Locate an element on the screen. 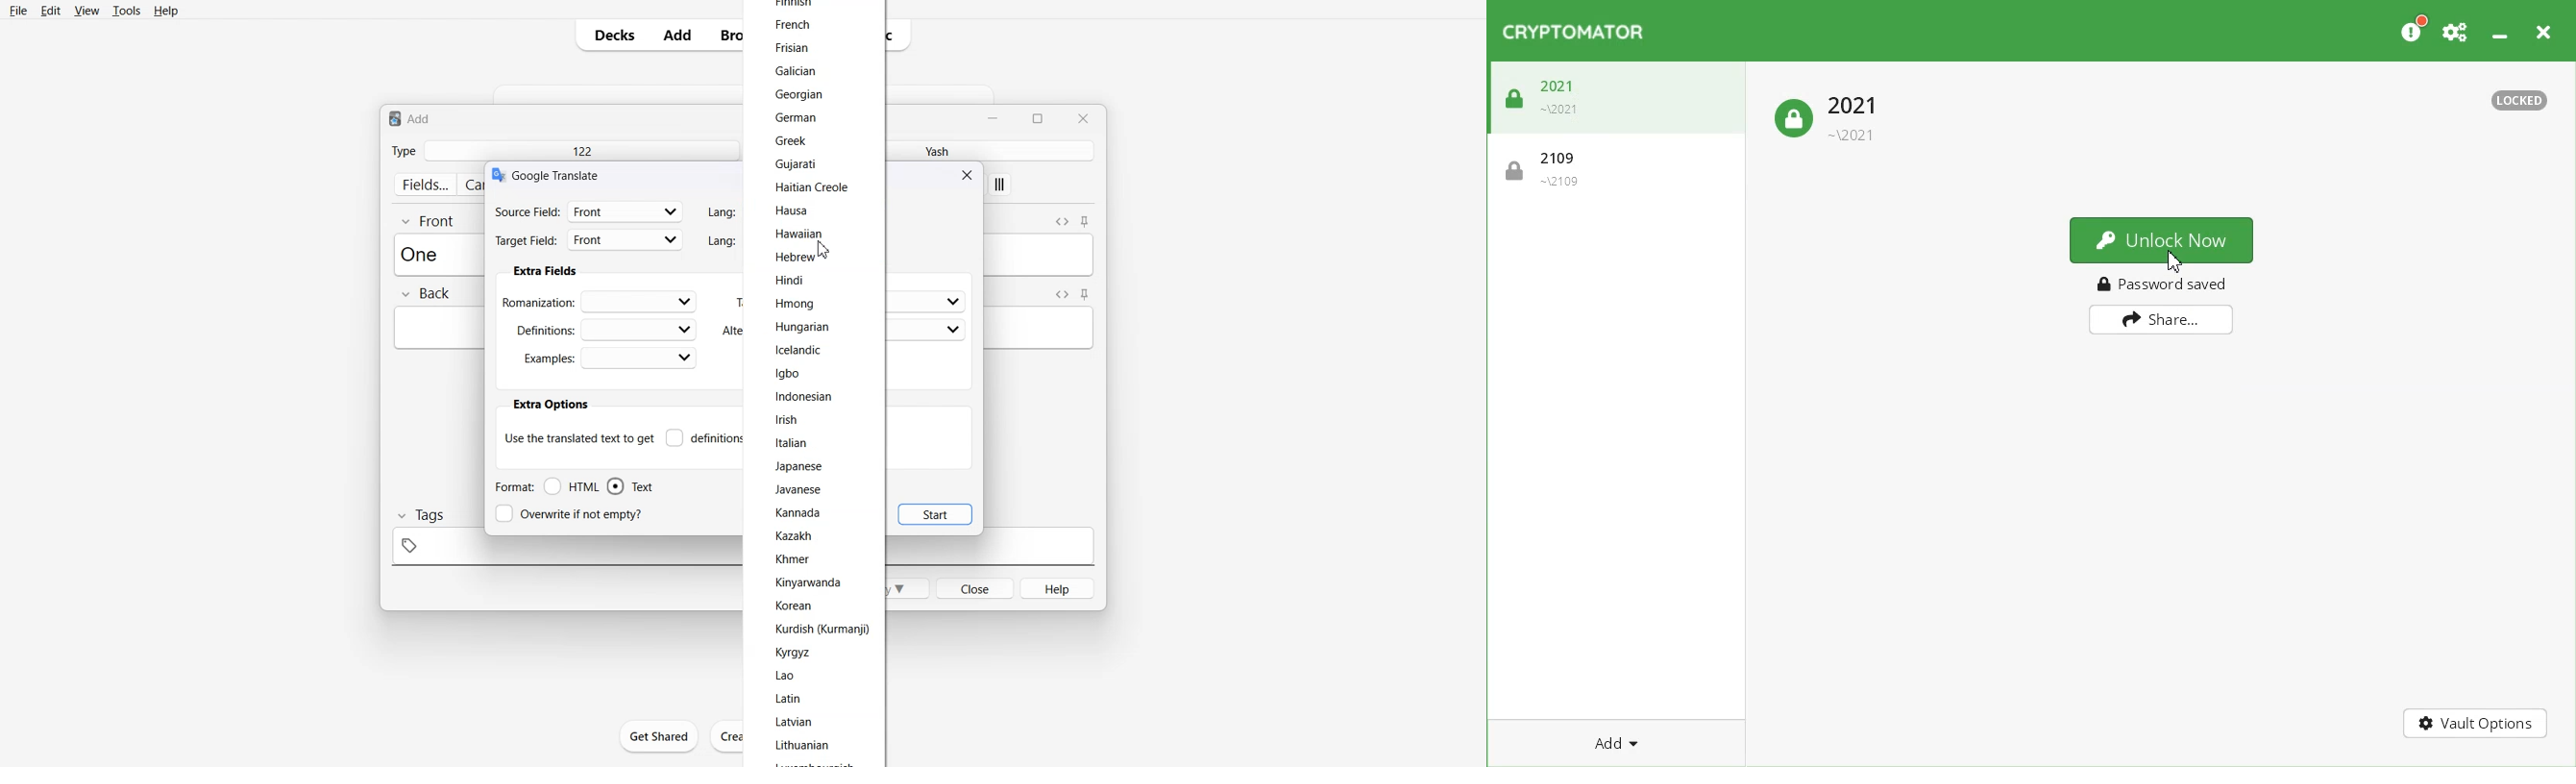 This screenshot has height=784, width=2576. Hausa is located at coordinates (792, 208).